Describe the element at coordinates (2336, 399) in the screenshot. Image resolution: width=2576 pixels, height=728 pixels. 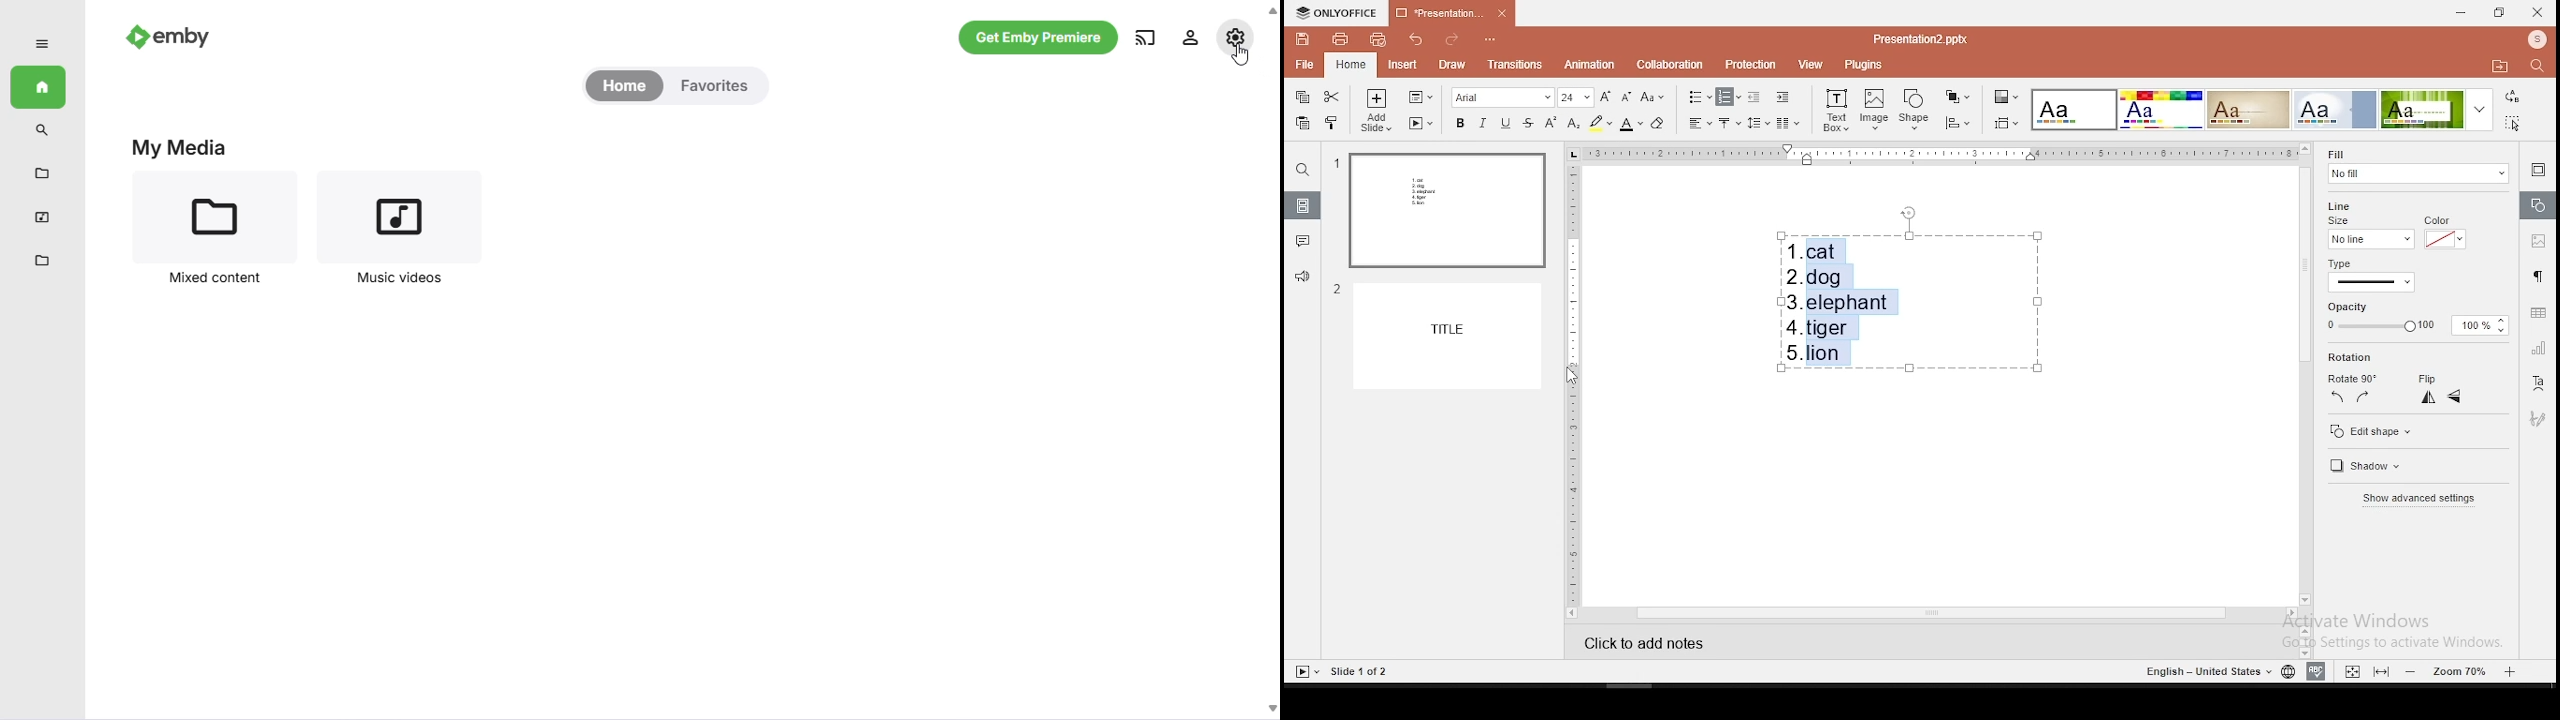
I see `left` at that location.